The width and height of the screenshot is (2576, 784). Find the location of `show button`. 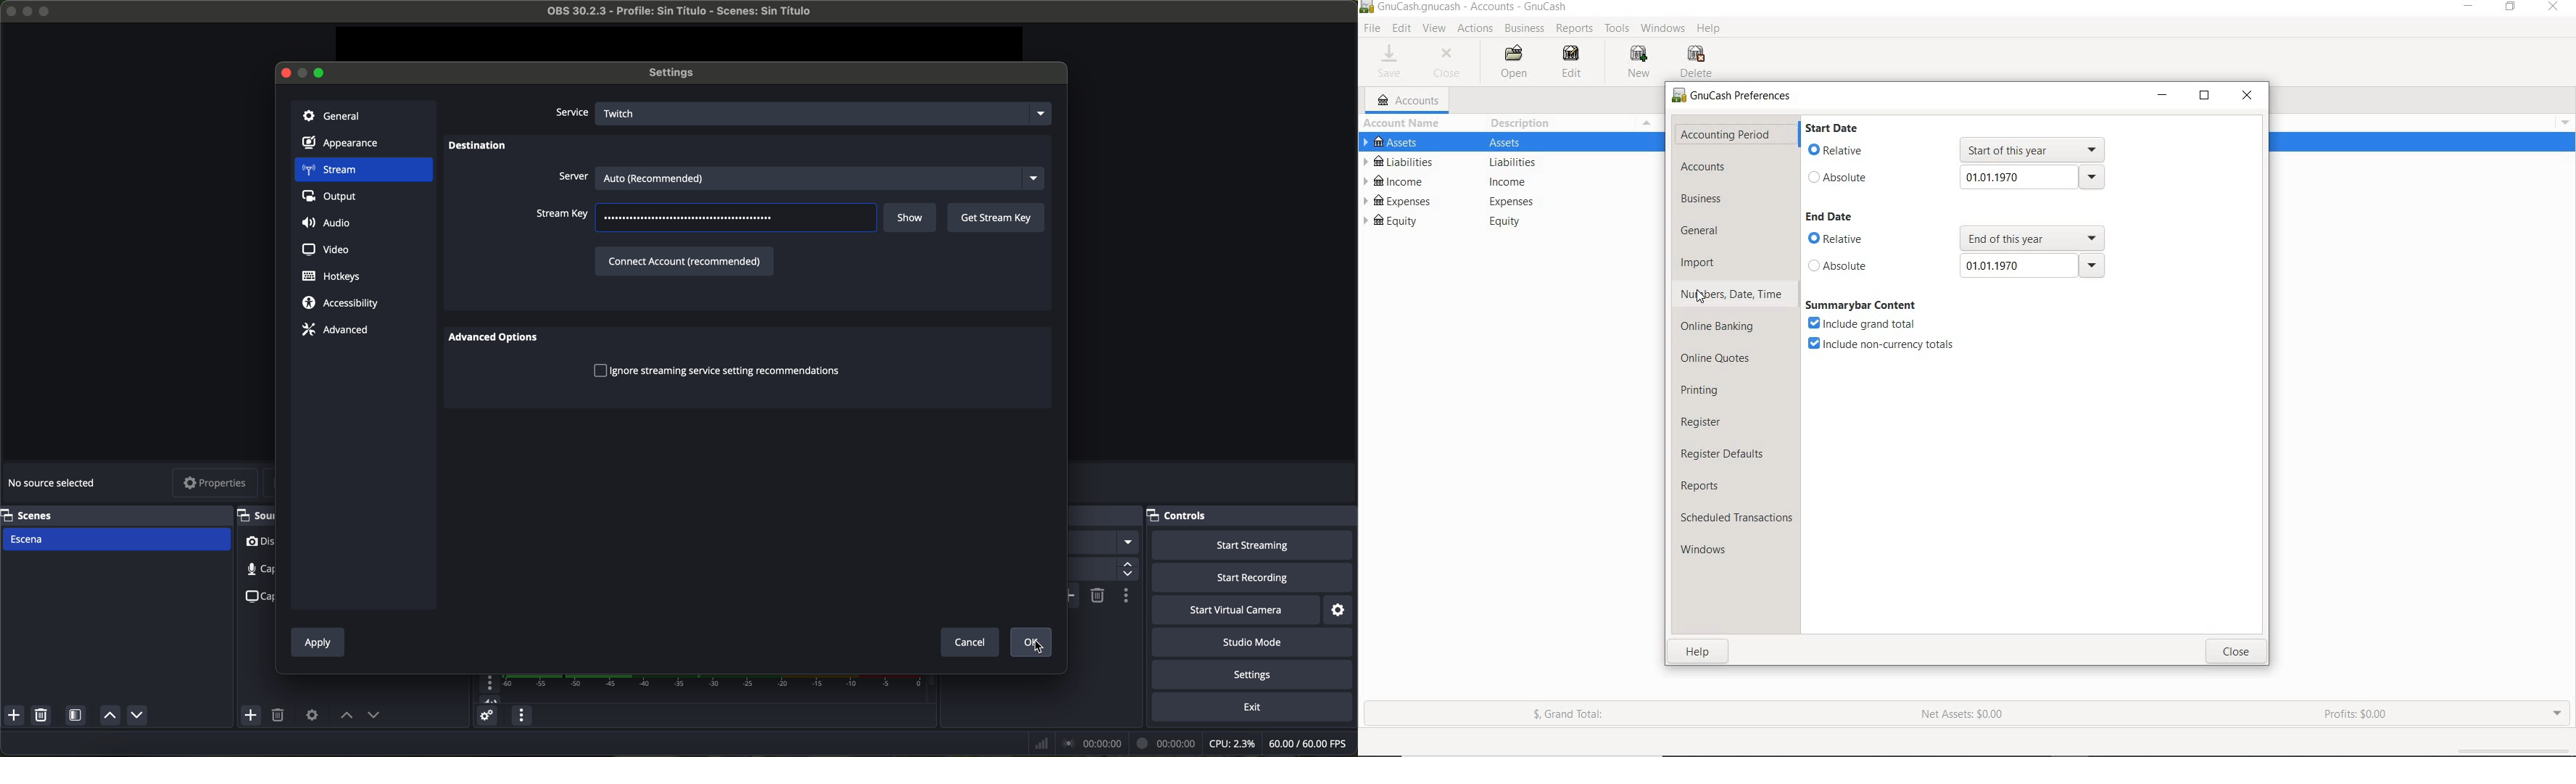

show button is located at coordinates (912, 219).